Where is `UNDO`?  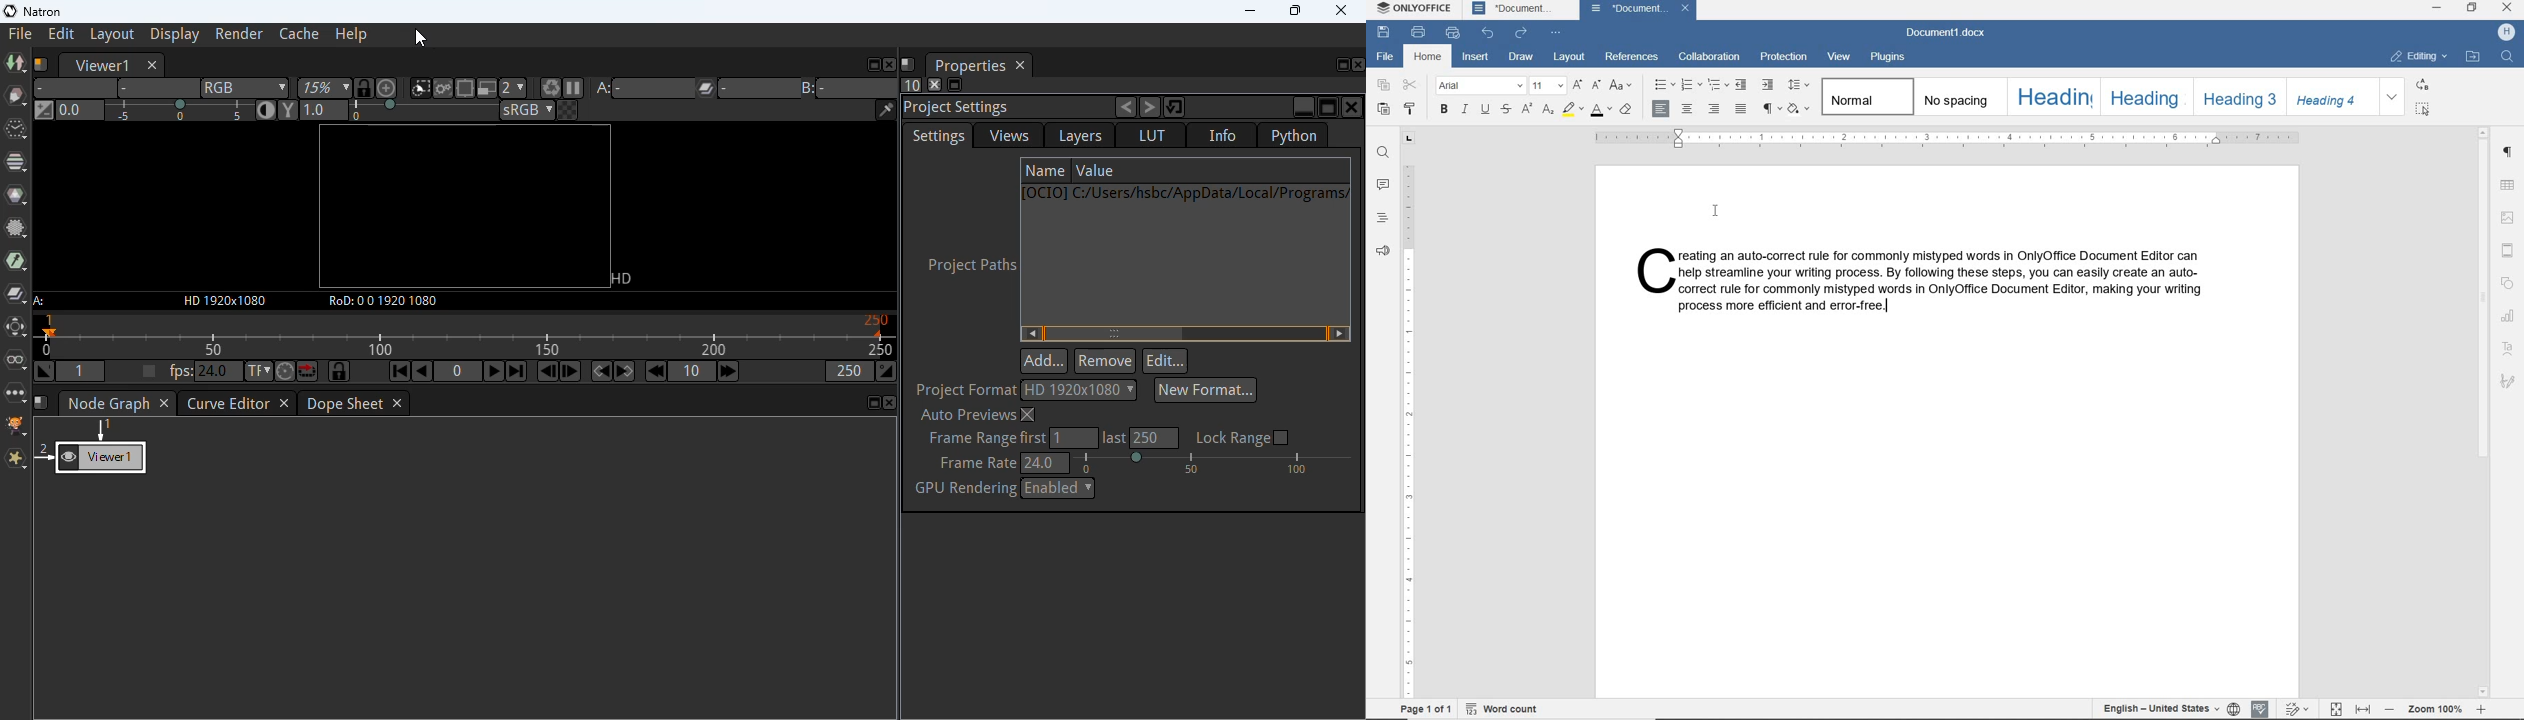
UNDO is located at coordinates (1489, 31).